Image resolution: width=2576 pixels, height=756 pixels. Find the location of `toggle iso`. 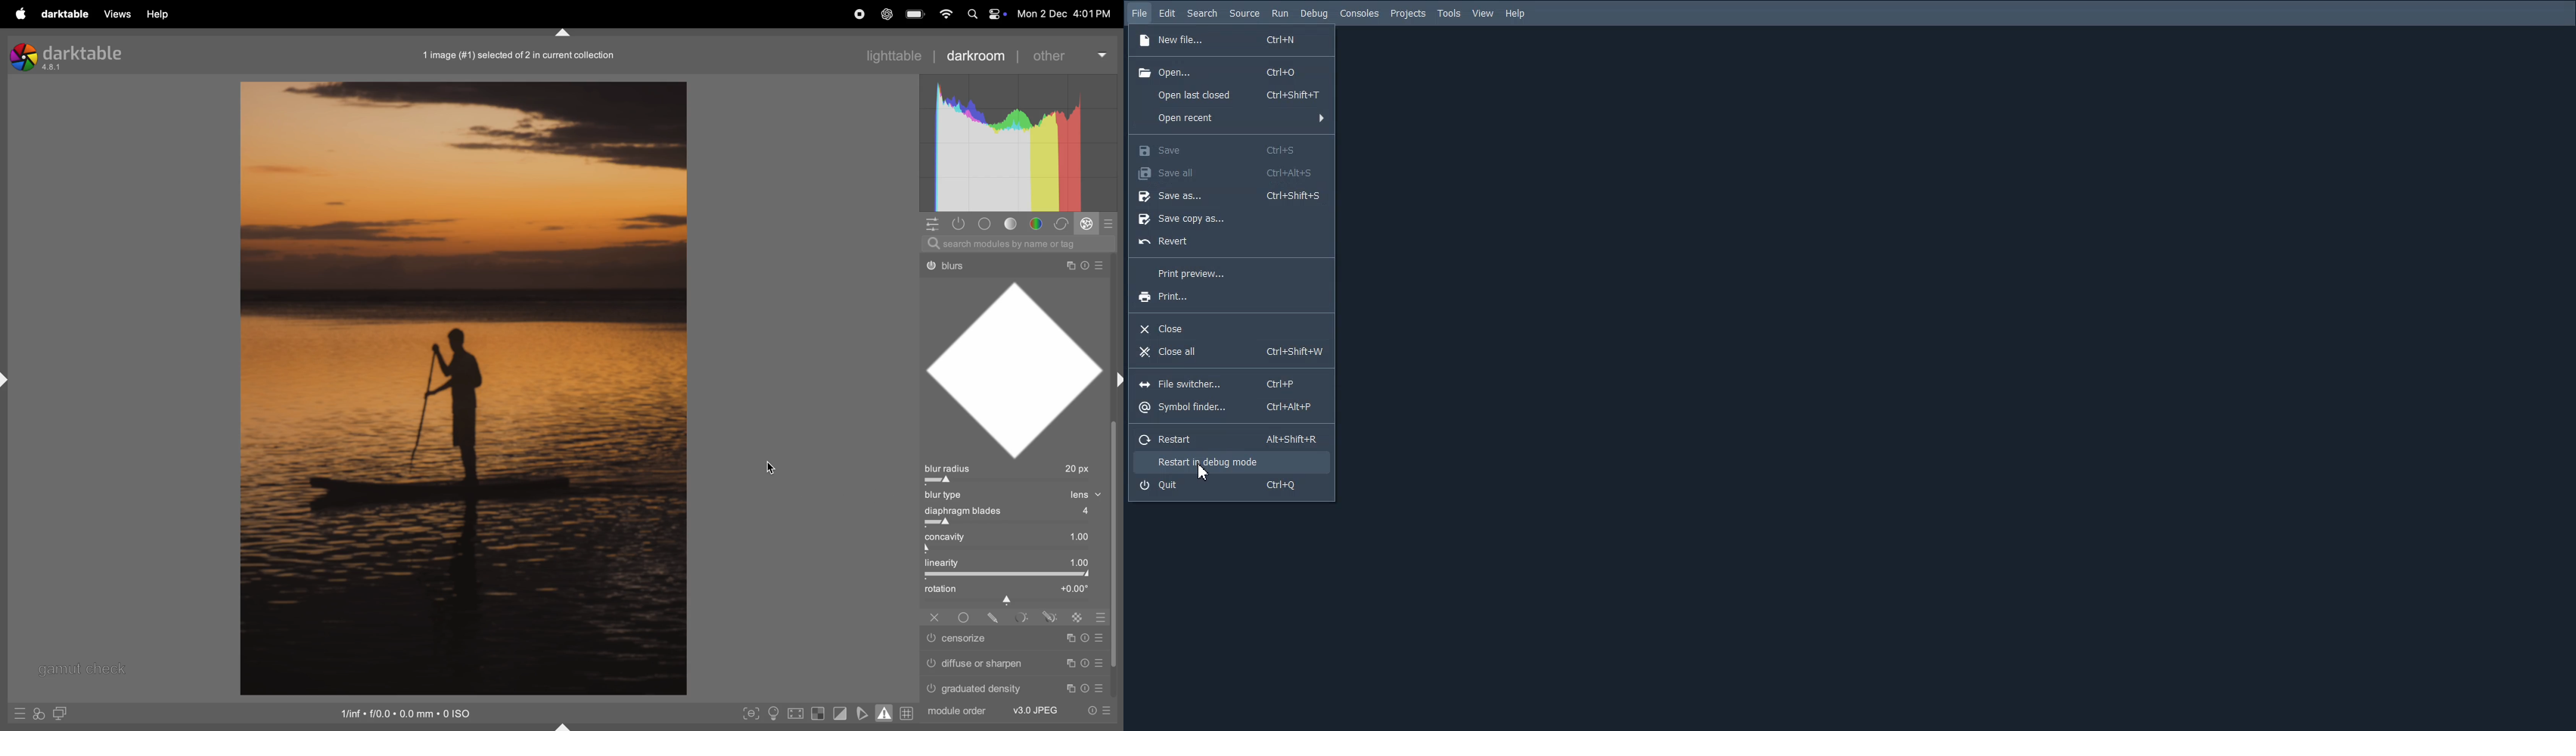

toggle iso is located at coordinates (772, 714).